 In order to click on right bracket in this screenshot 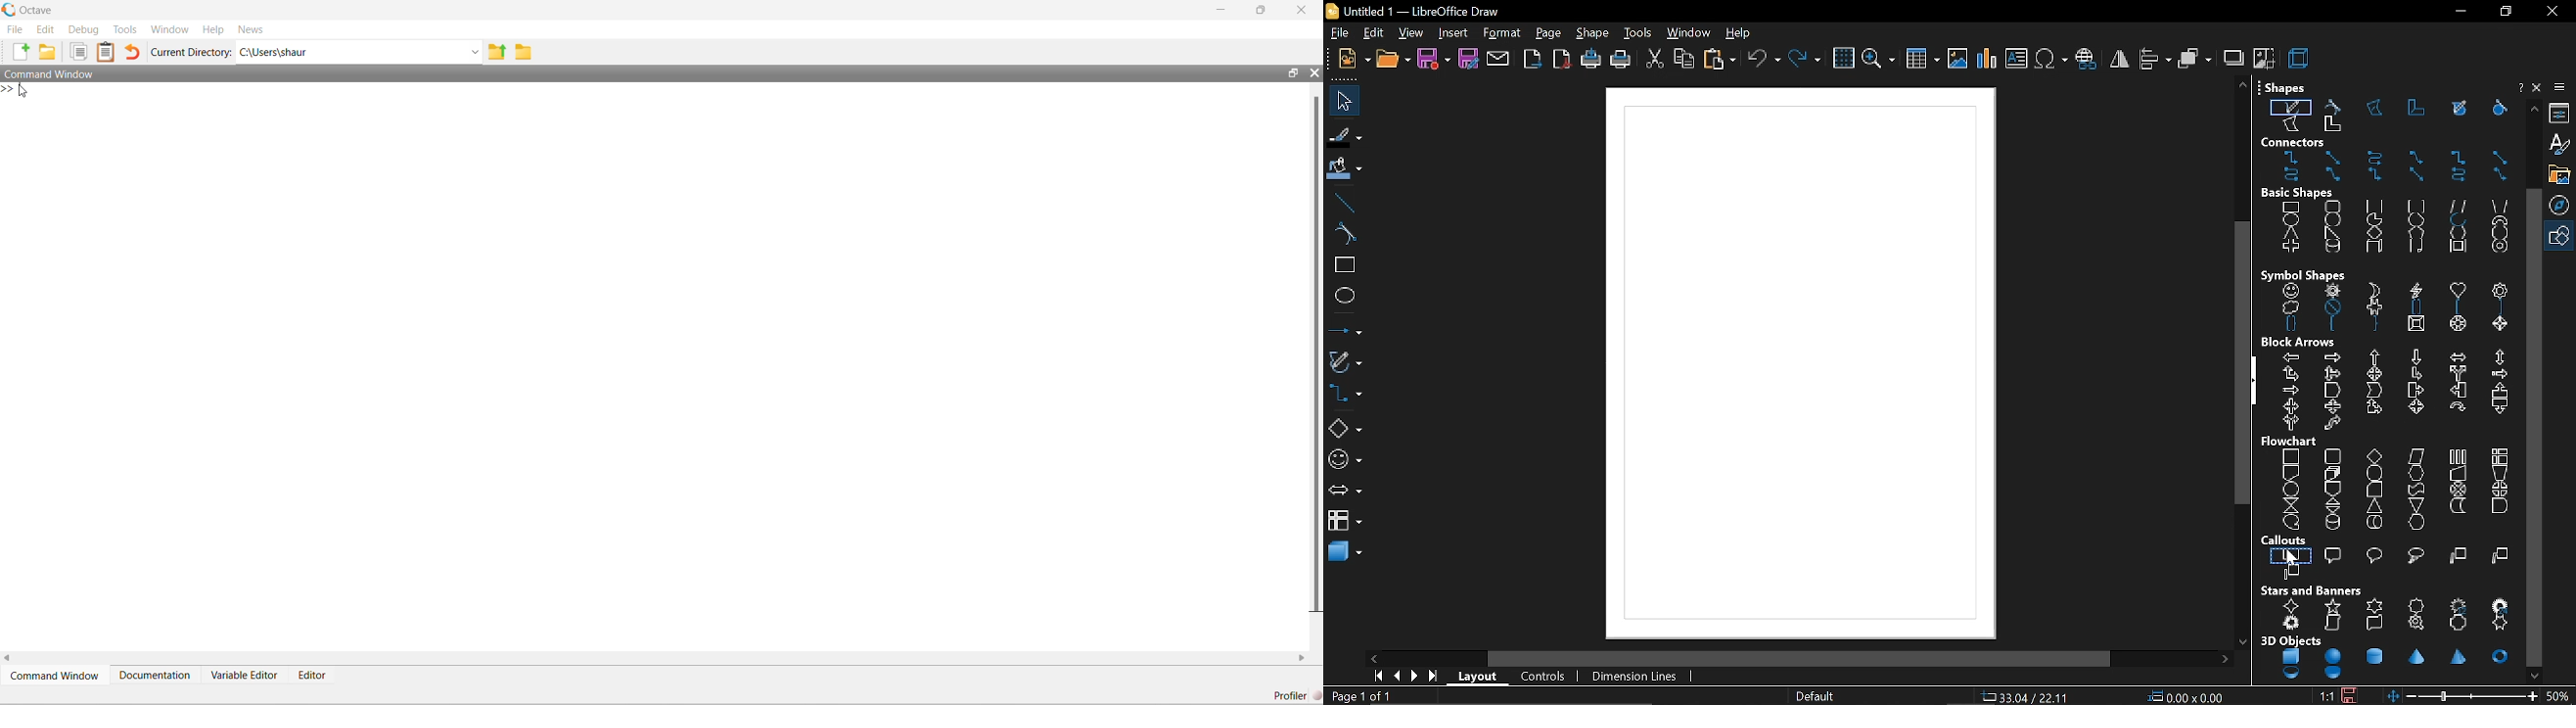, I will do `click(2502, 309)`.